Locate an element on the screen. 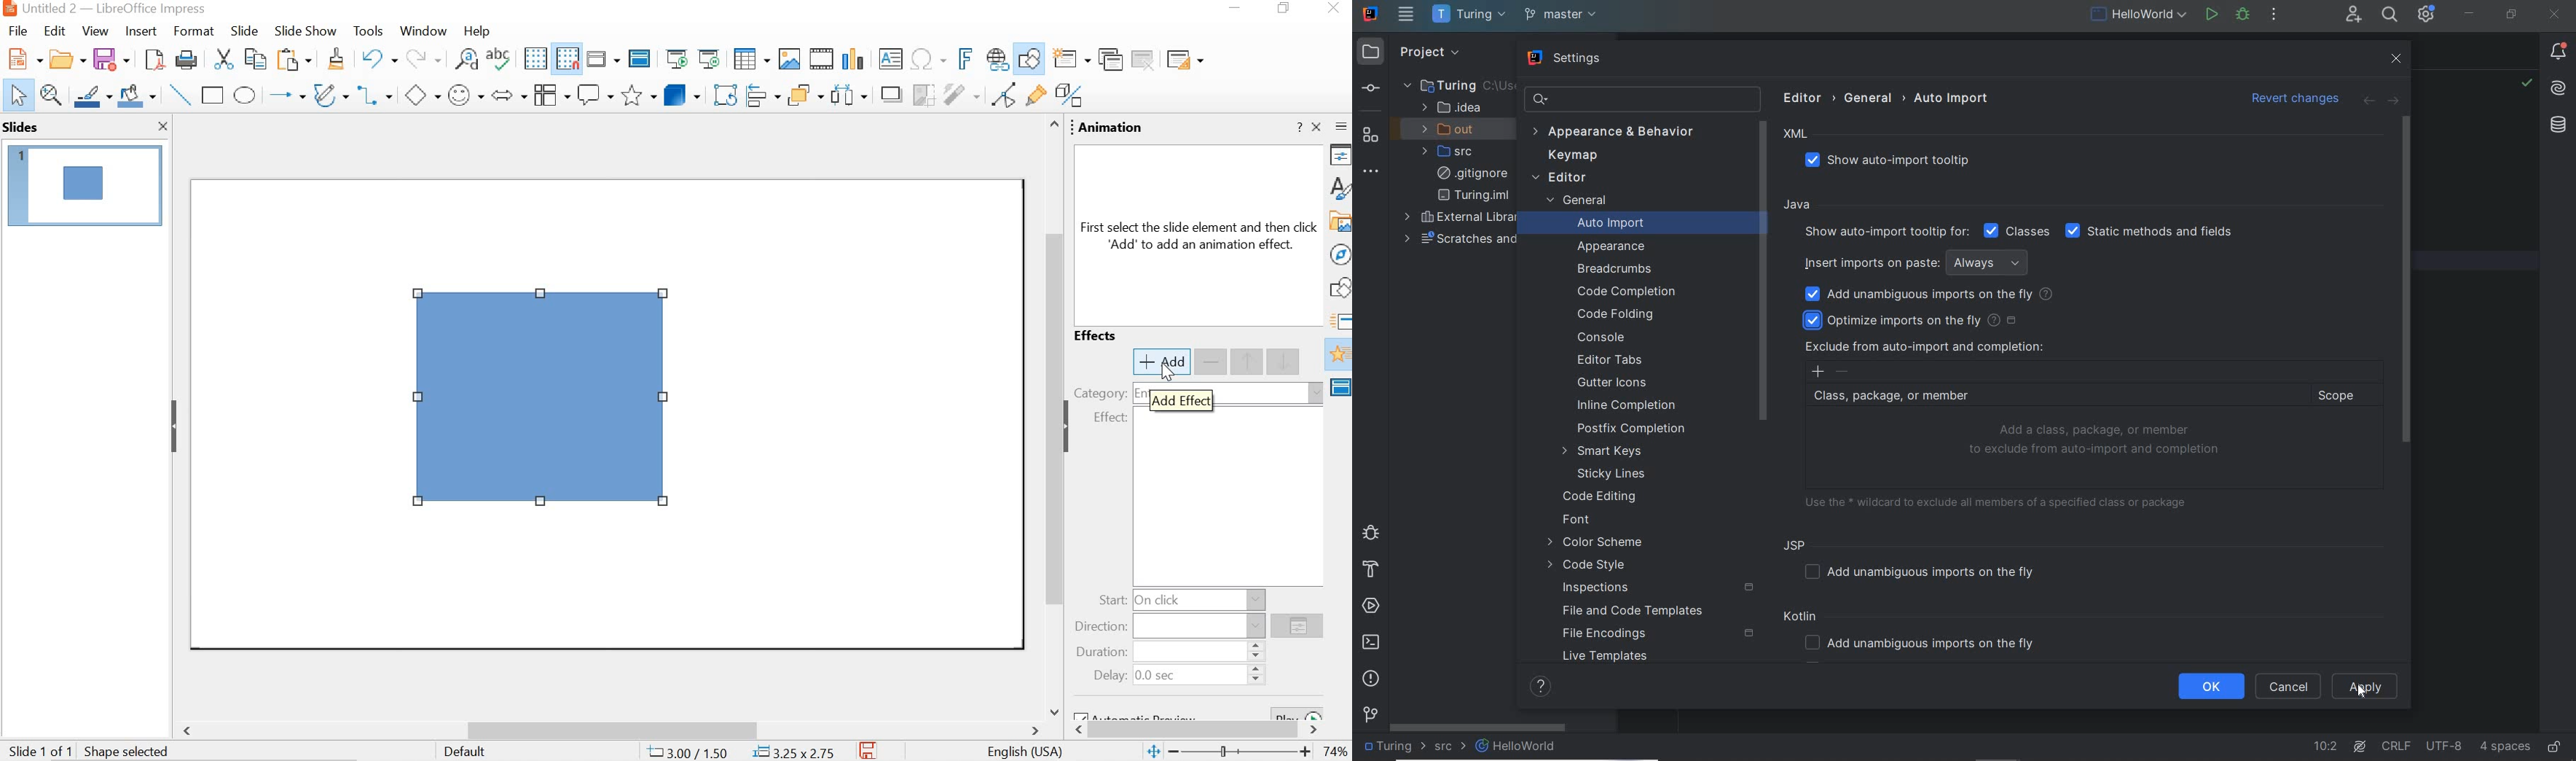 The width and height of the screenshot is (2576, 784). HELLOWORLD(FILE NAME) is located at coordinates (1520, 746).